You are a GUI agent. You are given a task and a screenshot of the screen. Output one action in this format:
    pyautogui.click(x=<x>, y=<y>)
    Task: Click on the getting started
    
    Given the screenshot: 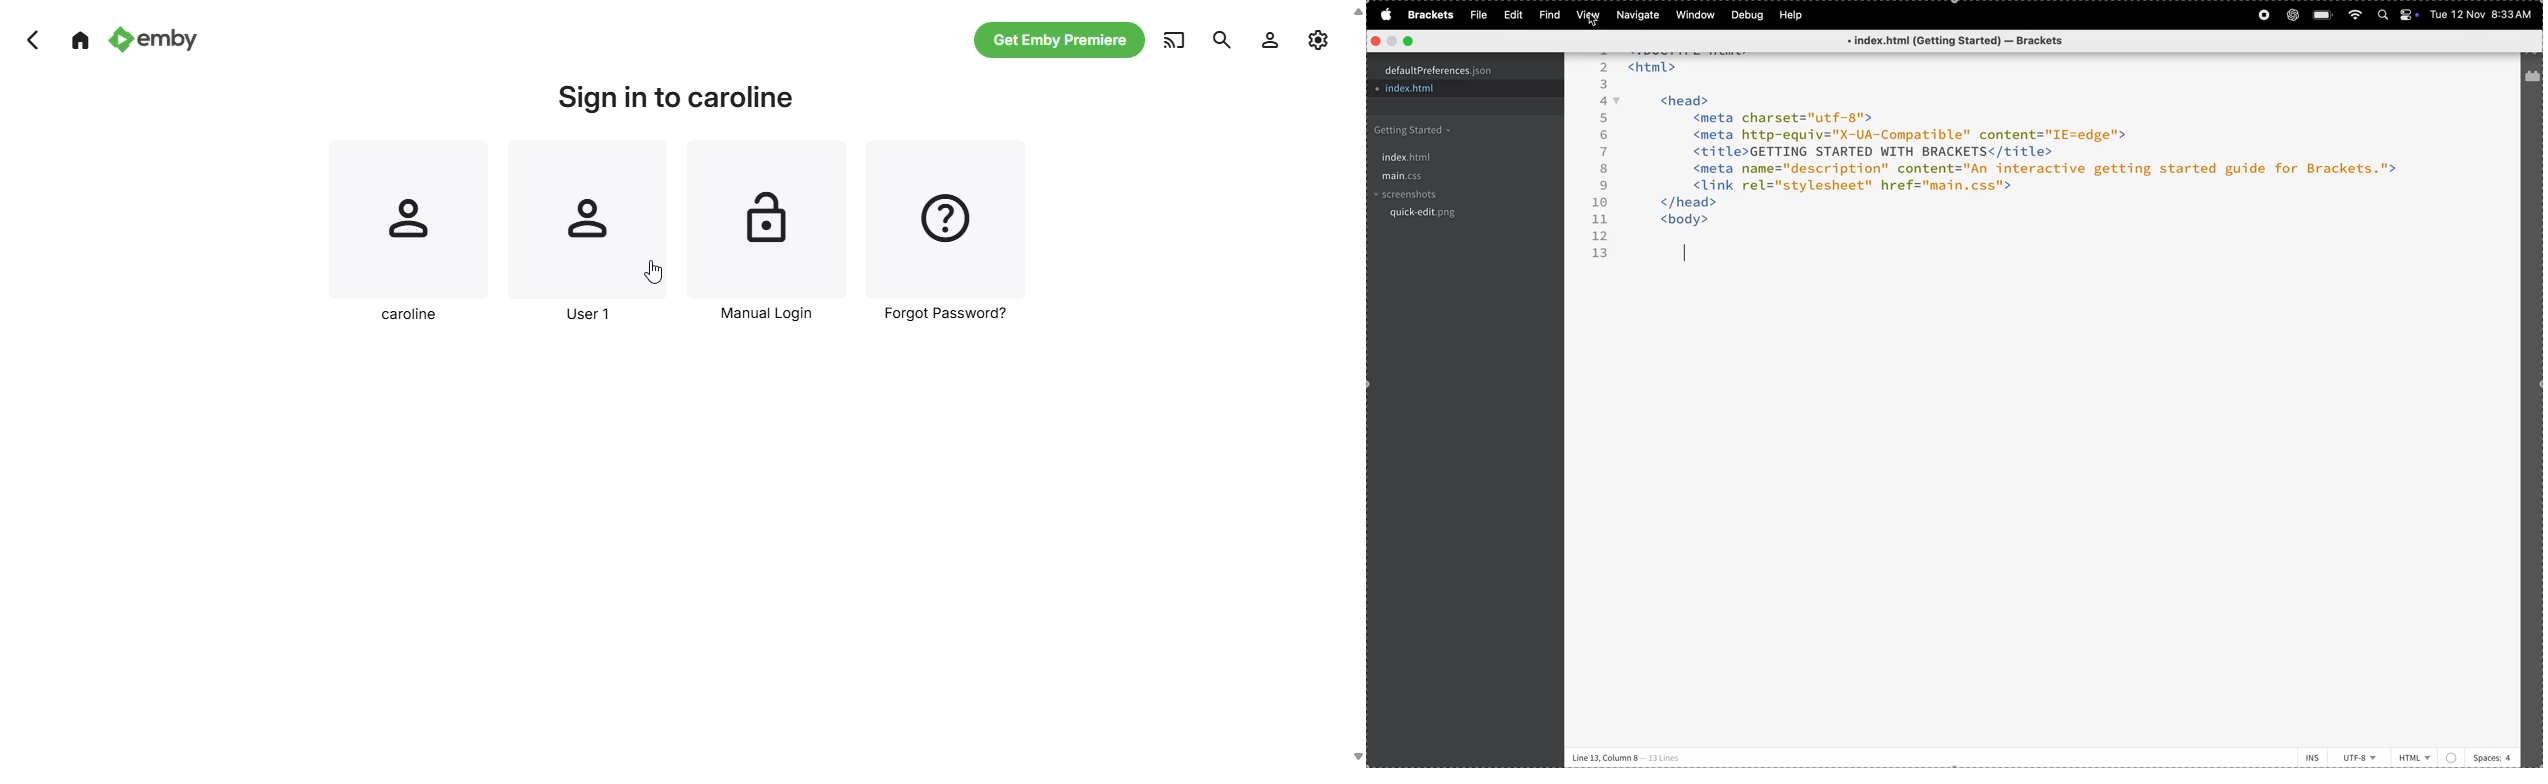 What is the action you would take?
    pyautogui.click(x=1446, y=131)
    